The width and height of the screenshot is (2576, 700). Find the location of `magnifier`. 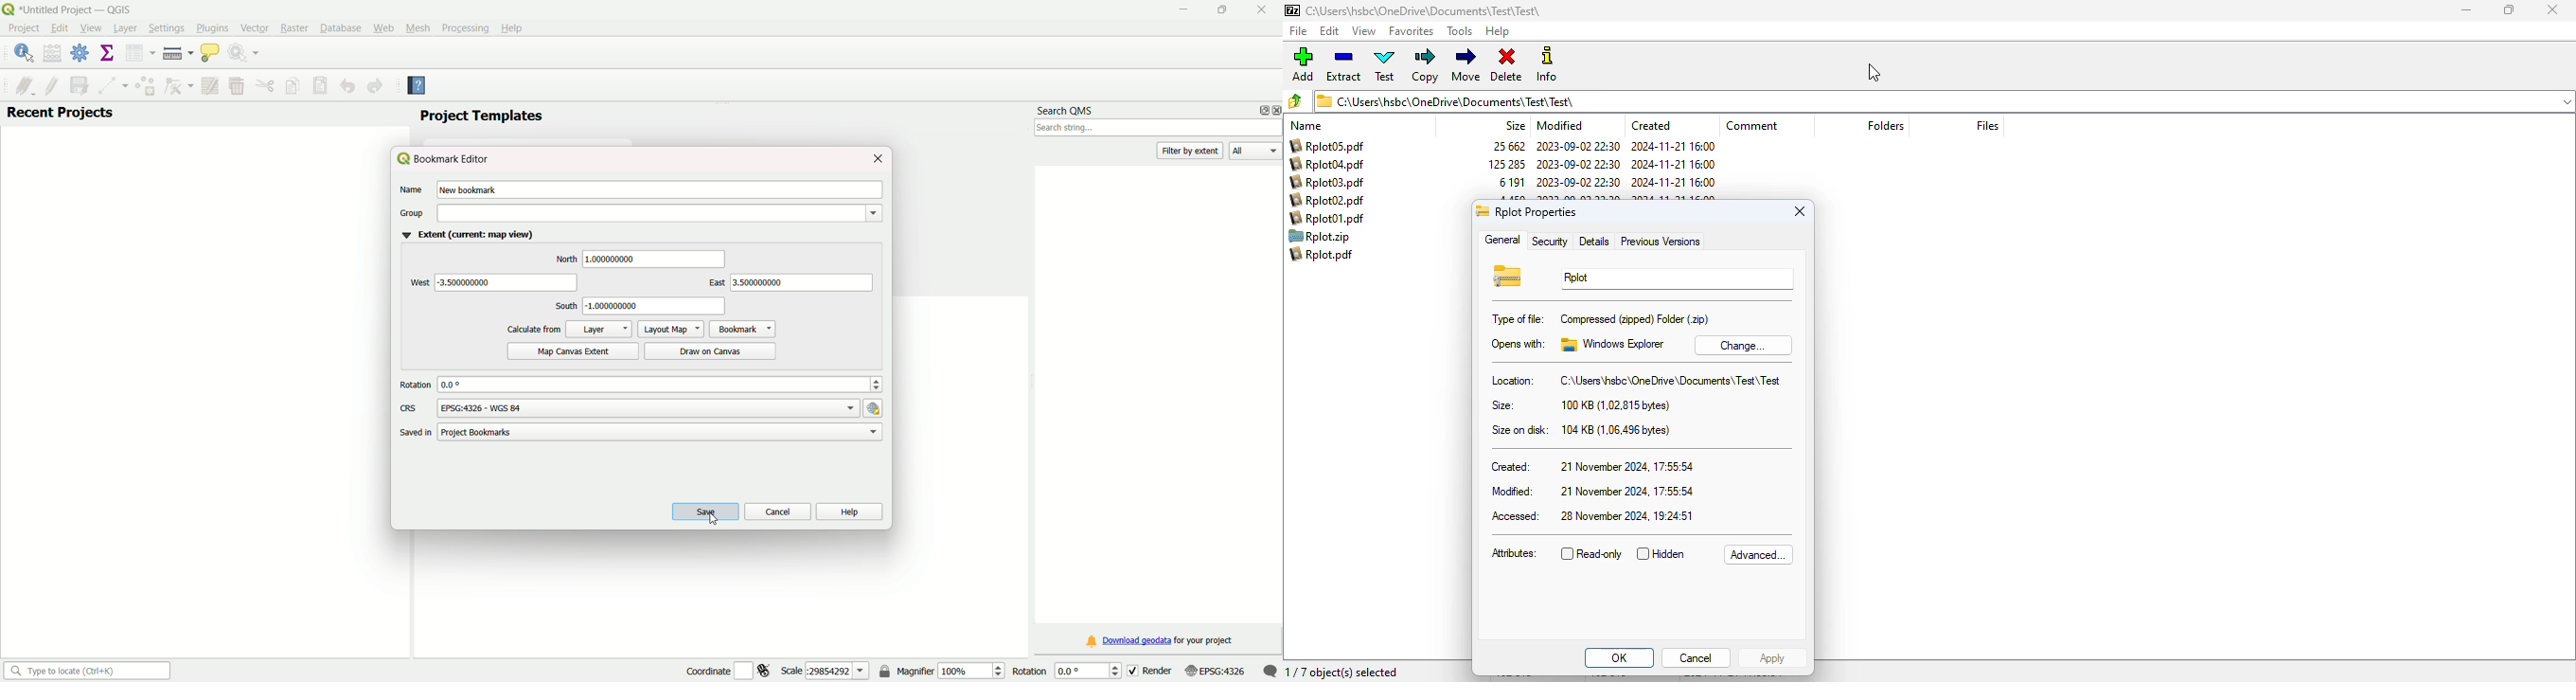

magnifier is located at coordinates (951, 670).